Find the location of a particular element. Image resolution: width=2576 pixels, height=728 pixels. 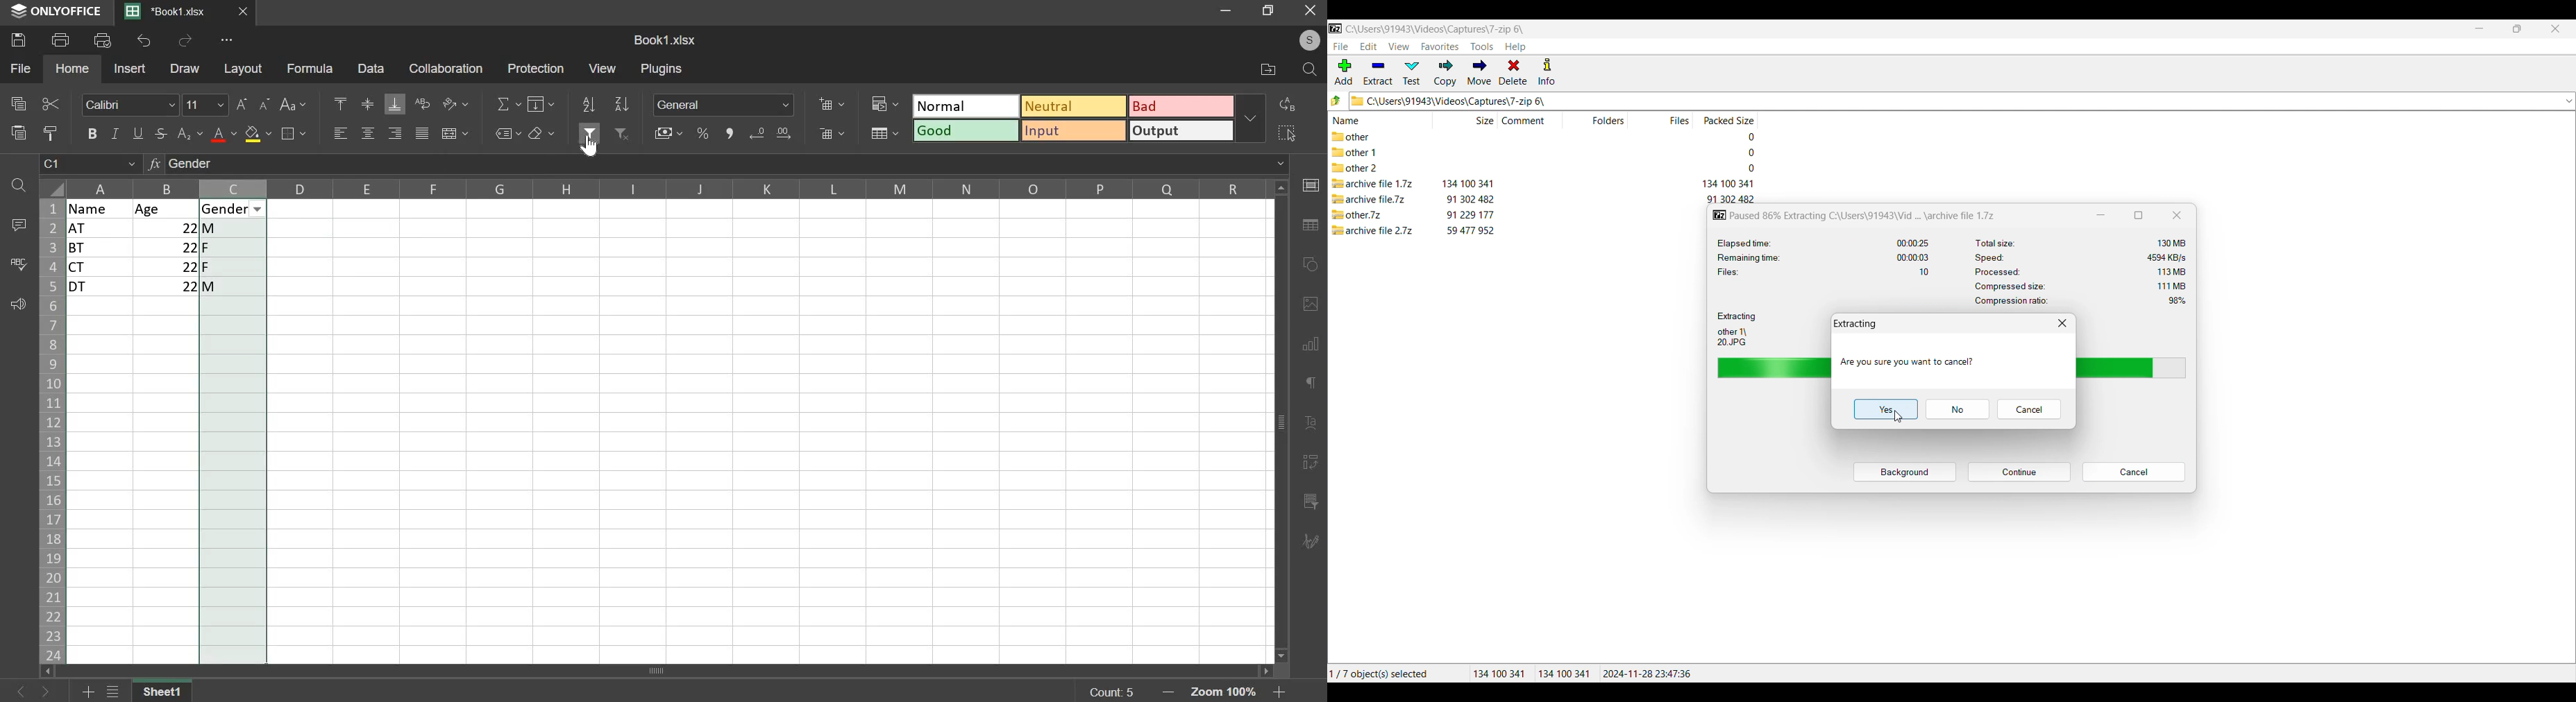

Yes is located at coordinates (1886, 409).